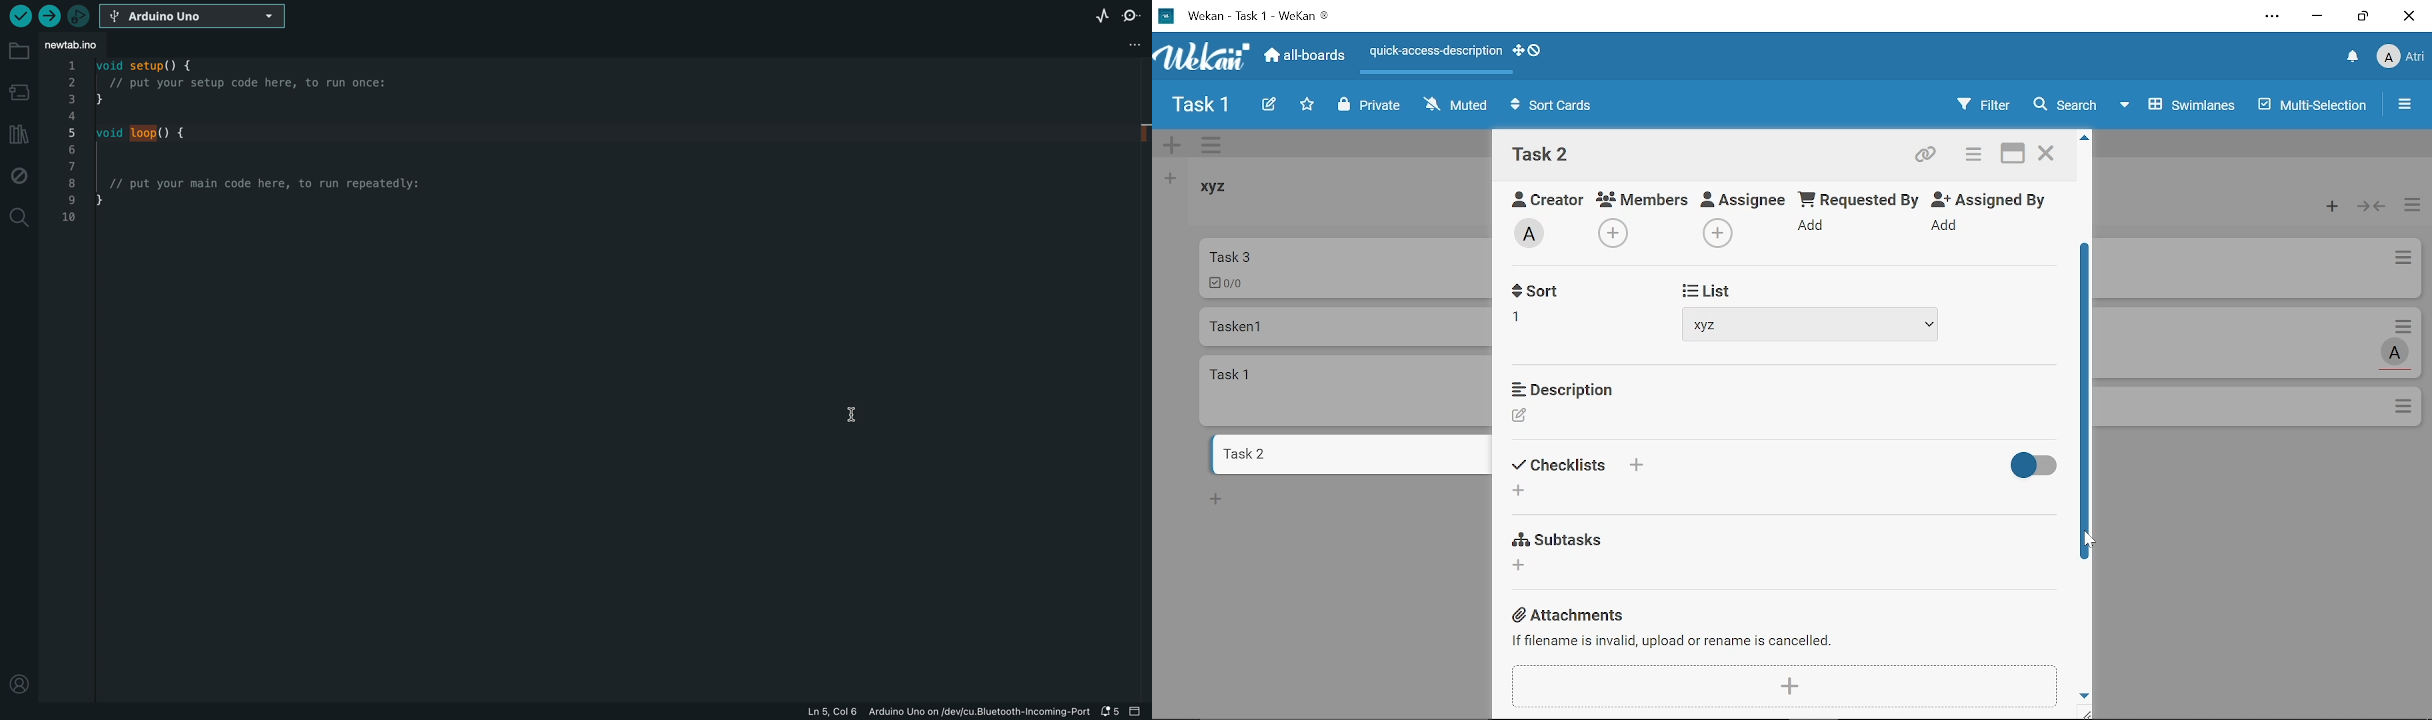  What do you see at coordinates (2064, 105) in the screenshot?
I see `Search` at bounding box center [2064, 105].